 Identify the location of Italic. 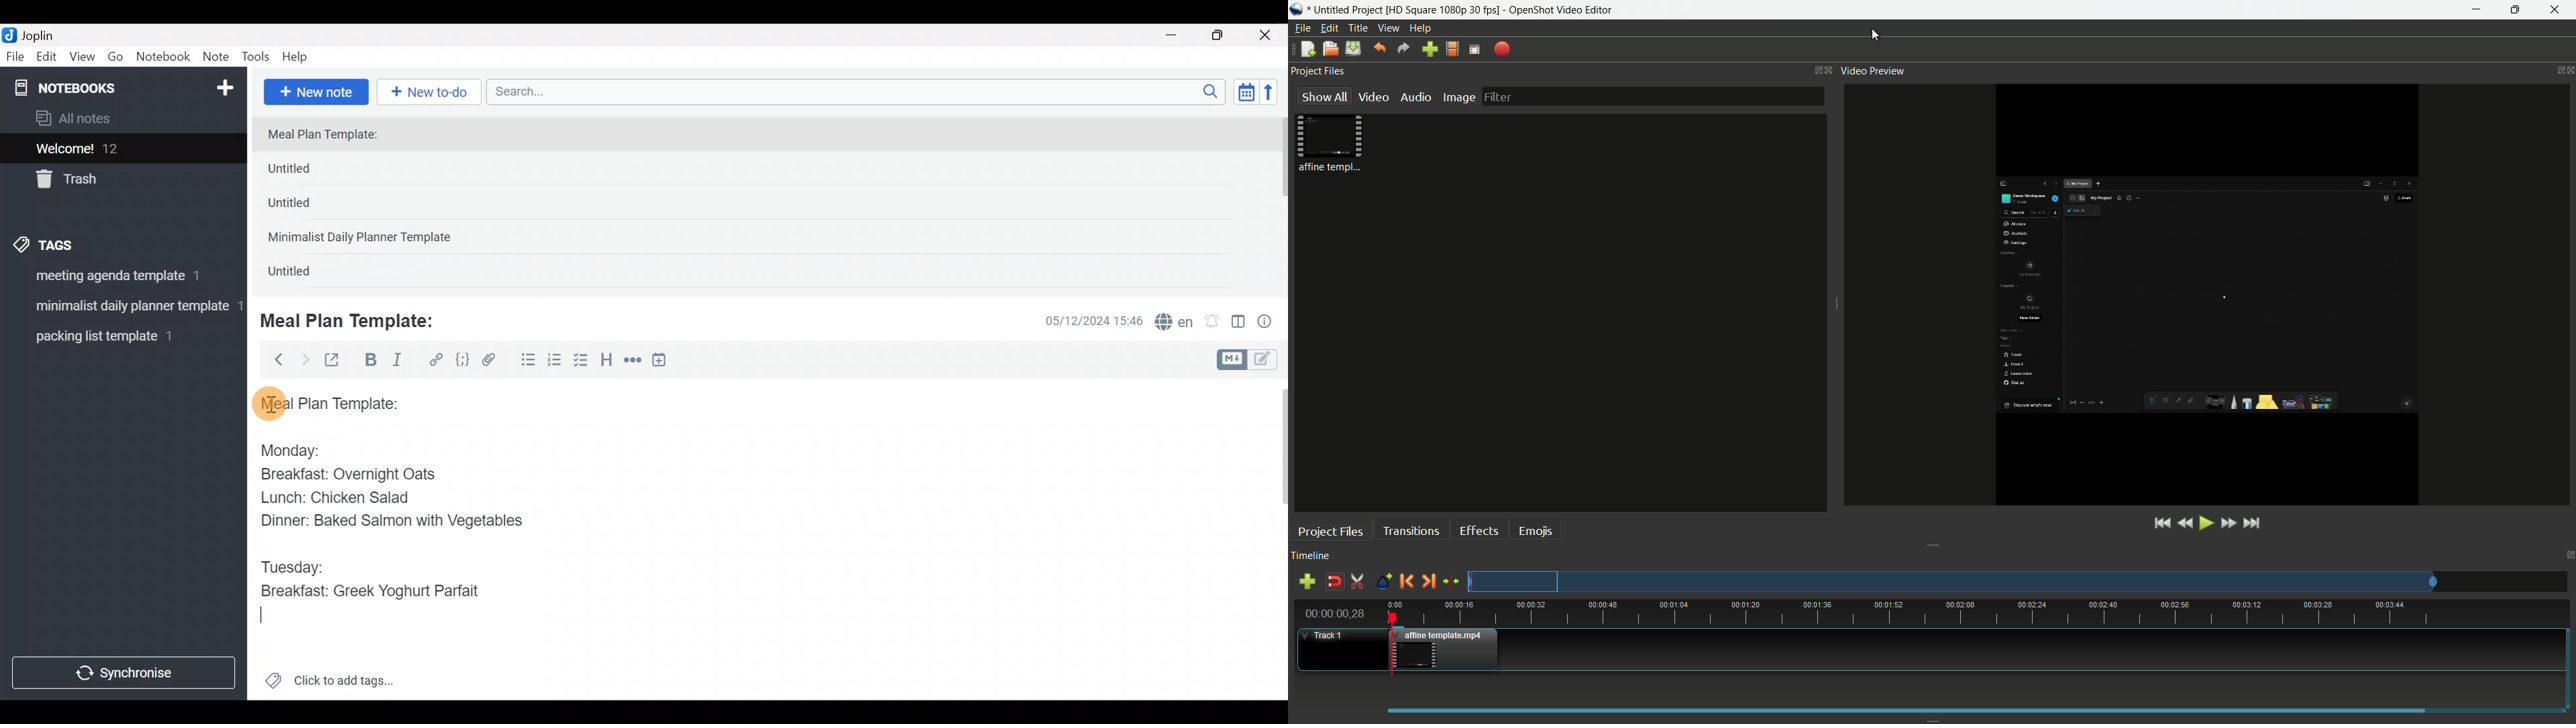
(396, 363).